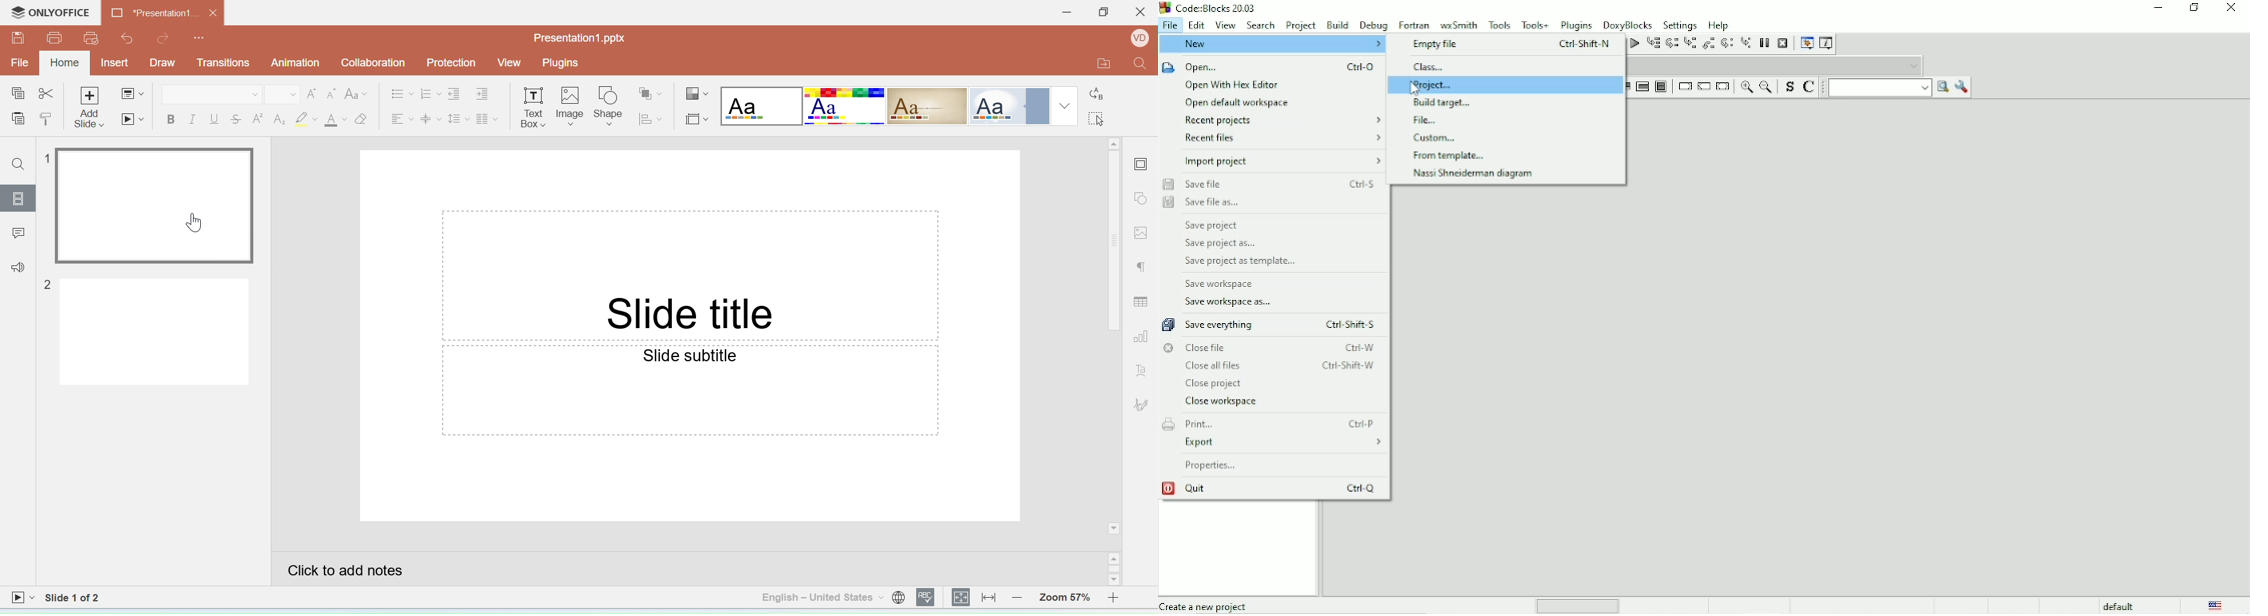 The image size is (2268, 616). What do you see at coordinates (1723, 87) in the screenshot?
I see `Return instruction` at bounding box center [1723, 87].